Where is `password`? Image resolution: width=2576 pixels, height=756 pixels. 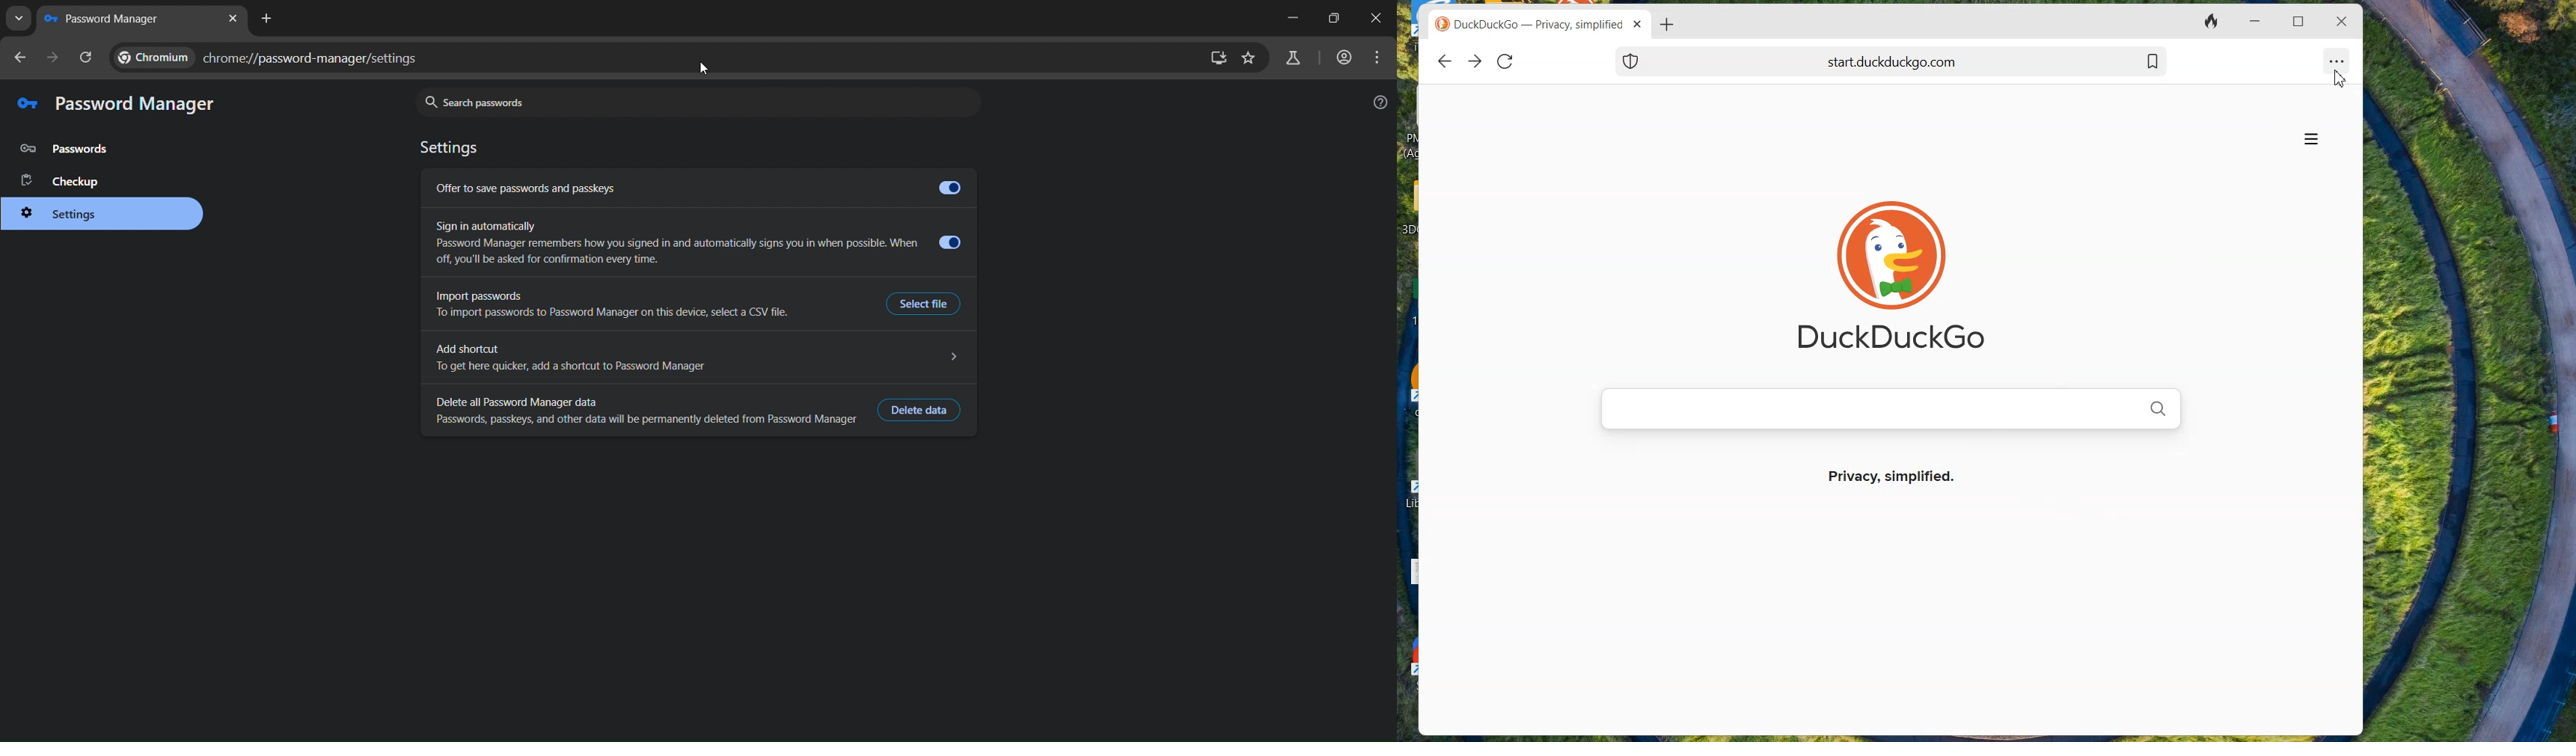 password is located at coordinates (93, 150).